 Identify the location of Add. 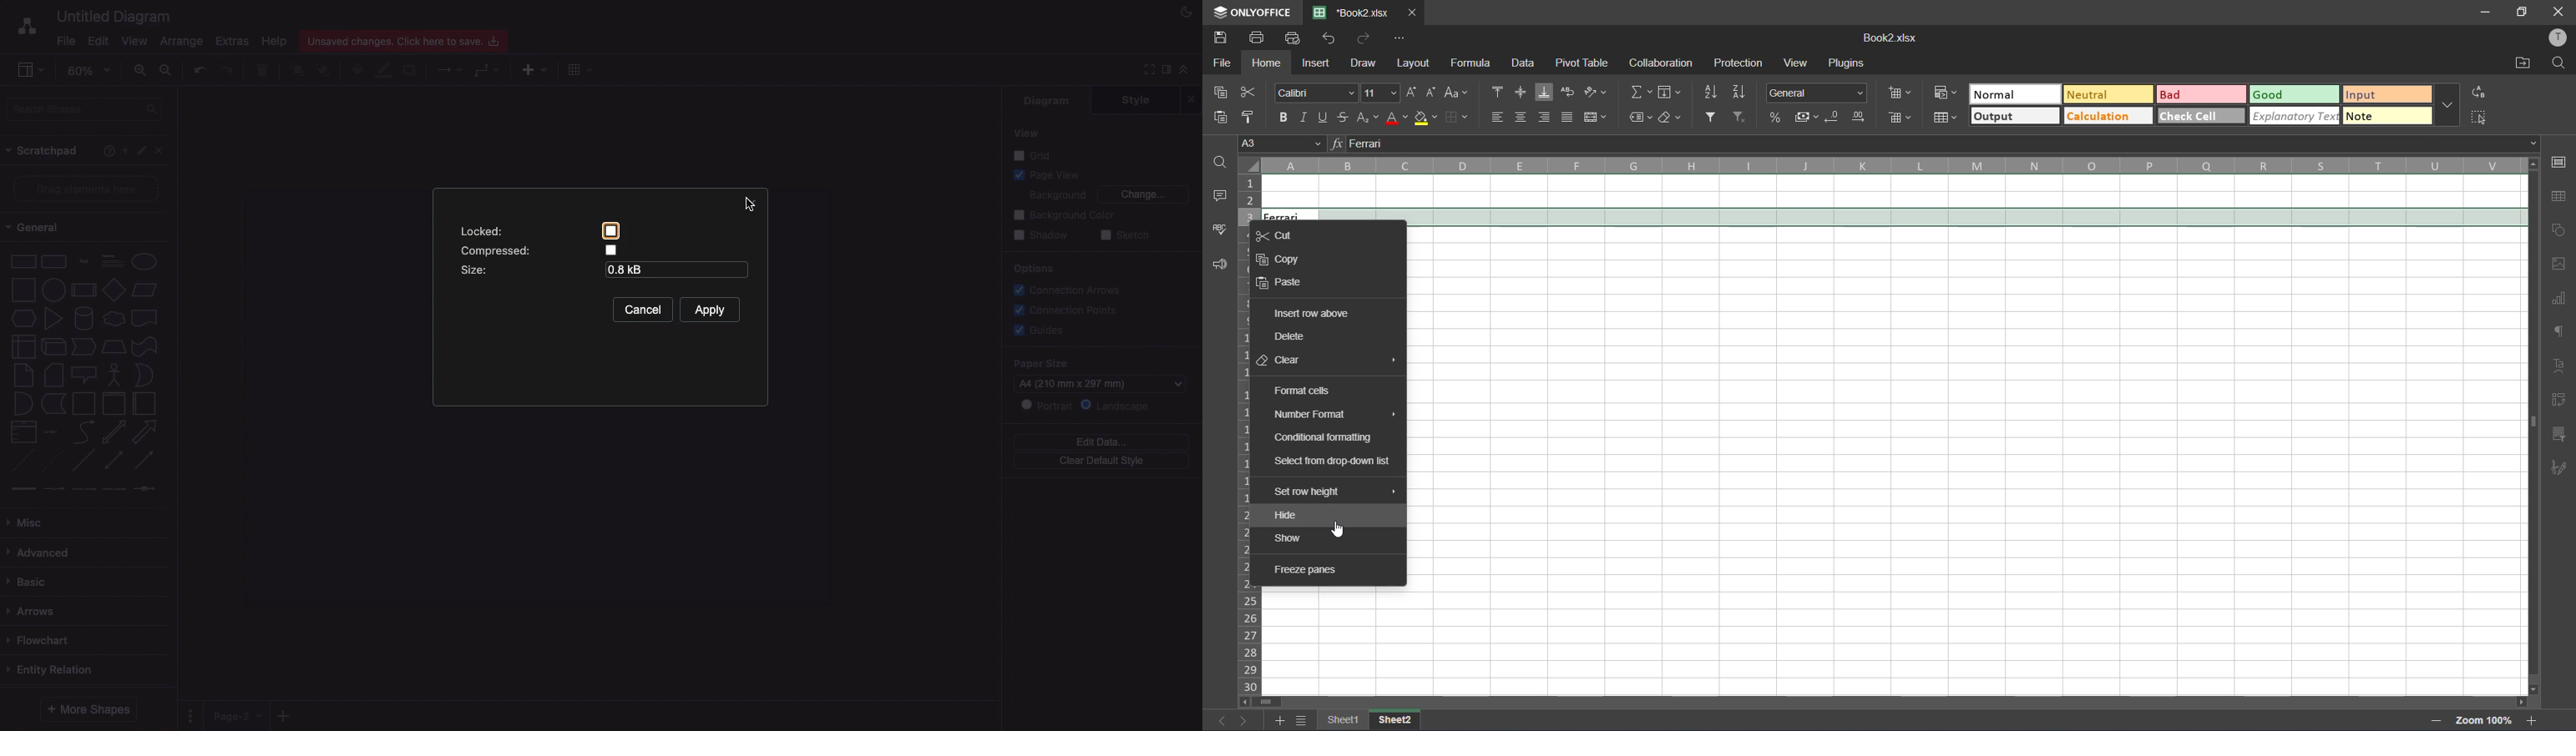
(125, 149).